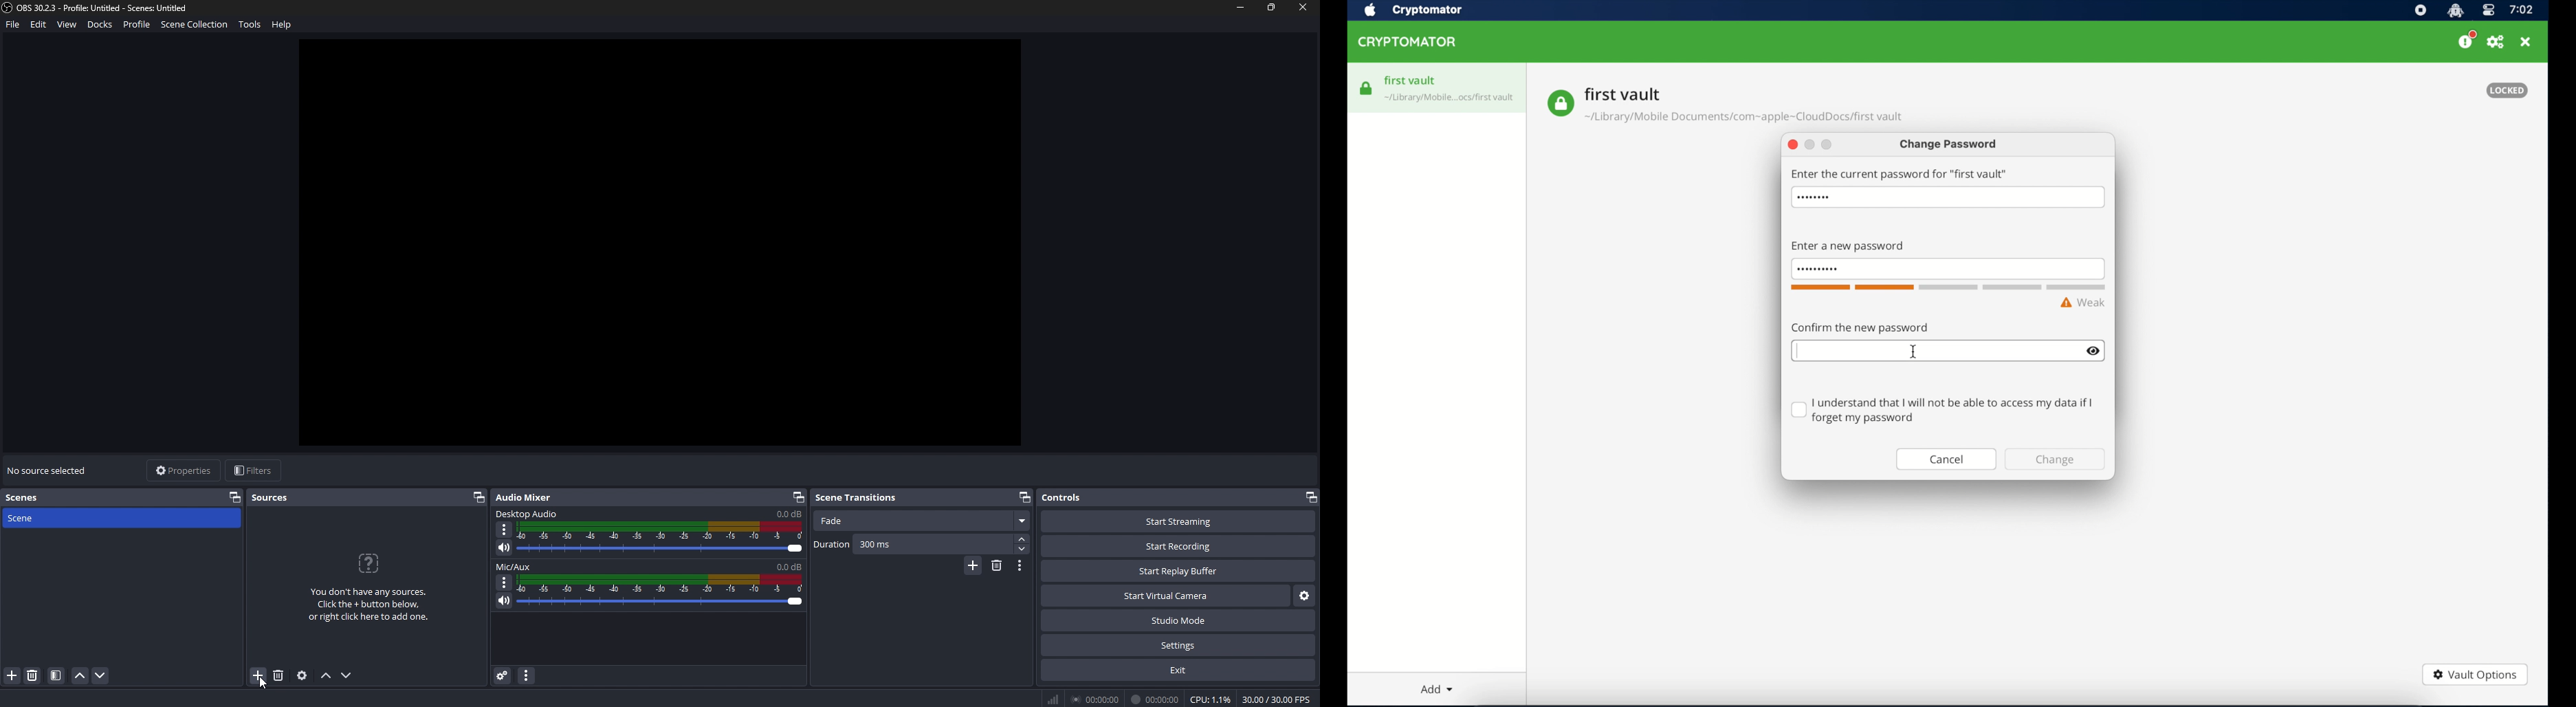 This screenshot has height=728, width=2576. What do you see at coordinates (973, 567) in the screenshot?
I see `add transition` at bounding box center [973, 567].